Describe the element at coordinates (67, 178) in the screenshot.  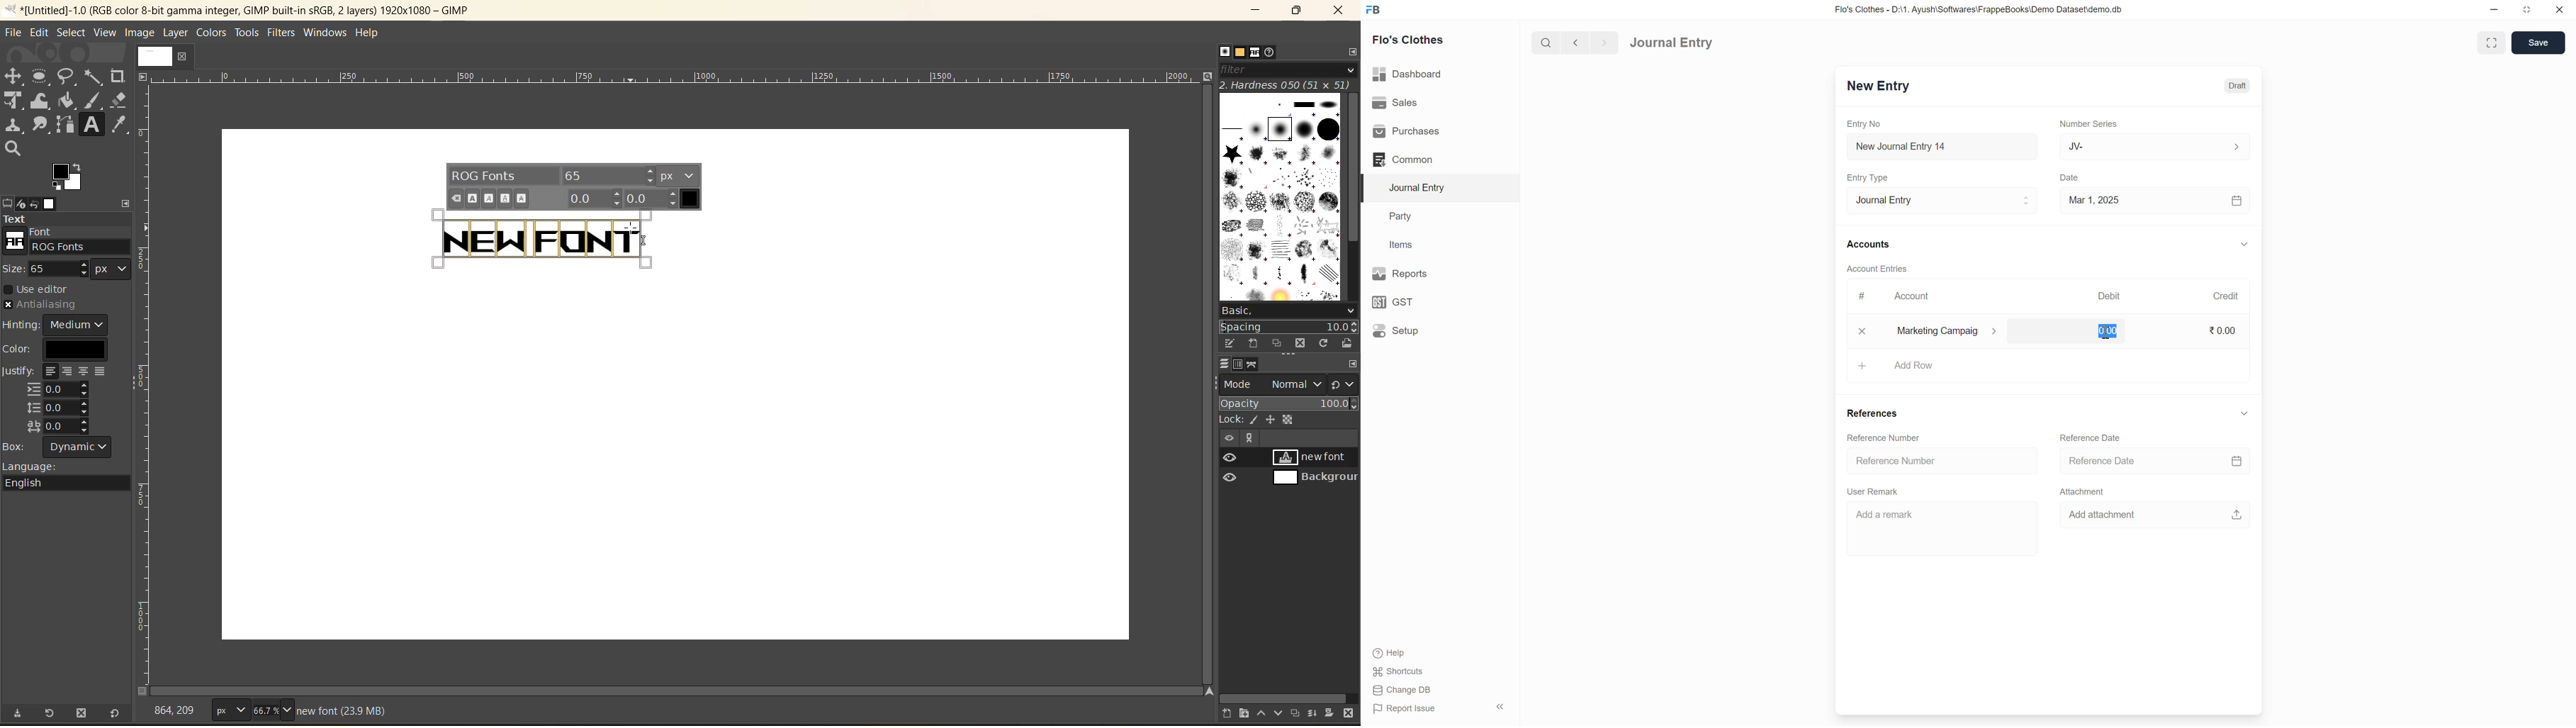
I see `active foreground/background color` at that location.